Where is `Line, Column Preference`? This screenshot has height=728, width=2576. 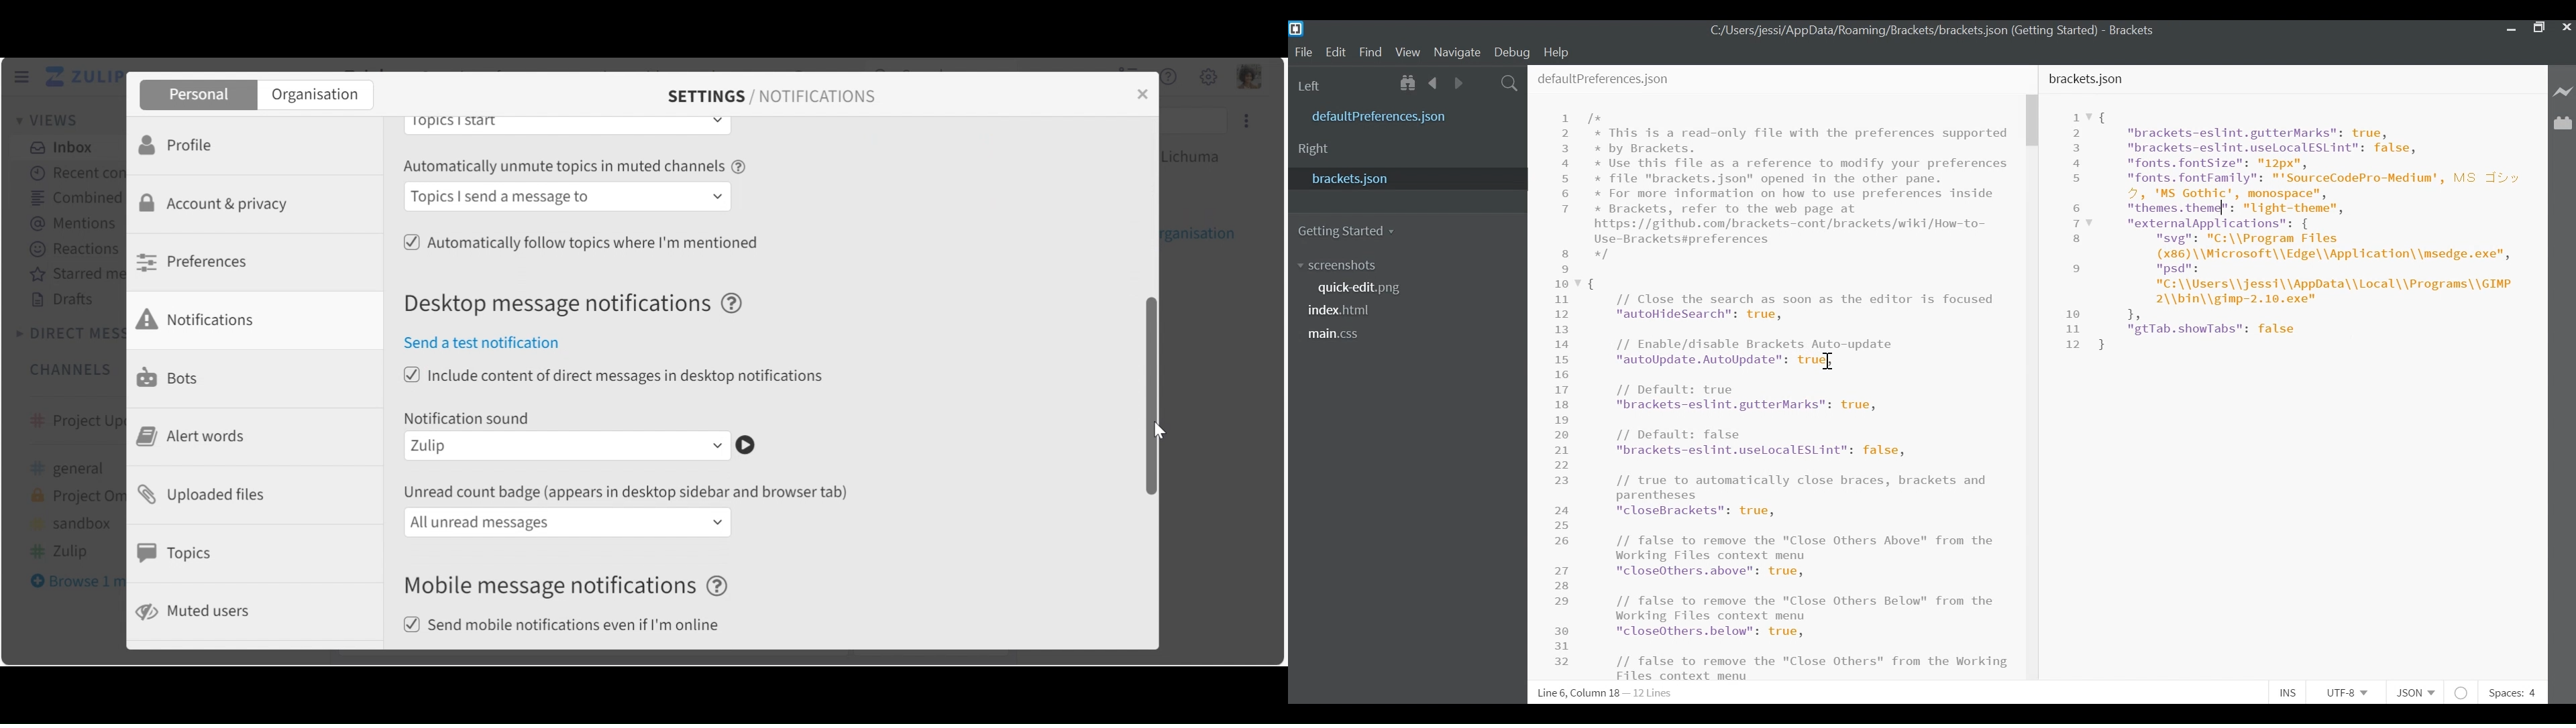
Line, Column Preference is located at coordinates (1603, 693).